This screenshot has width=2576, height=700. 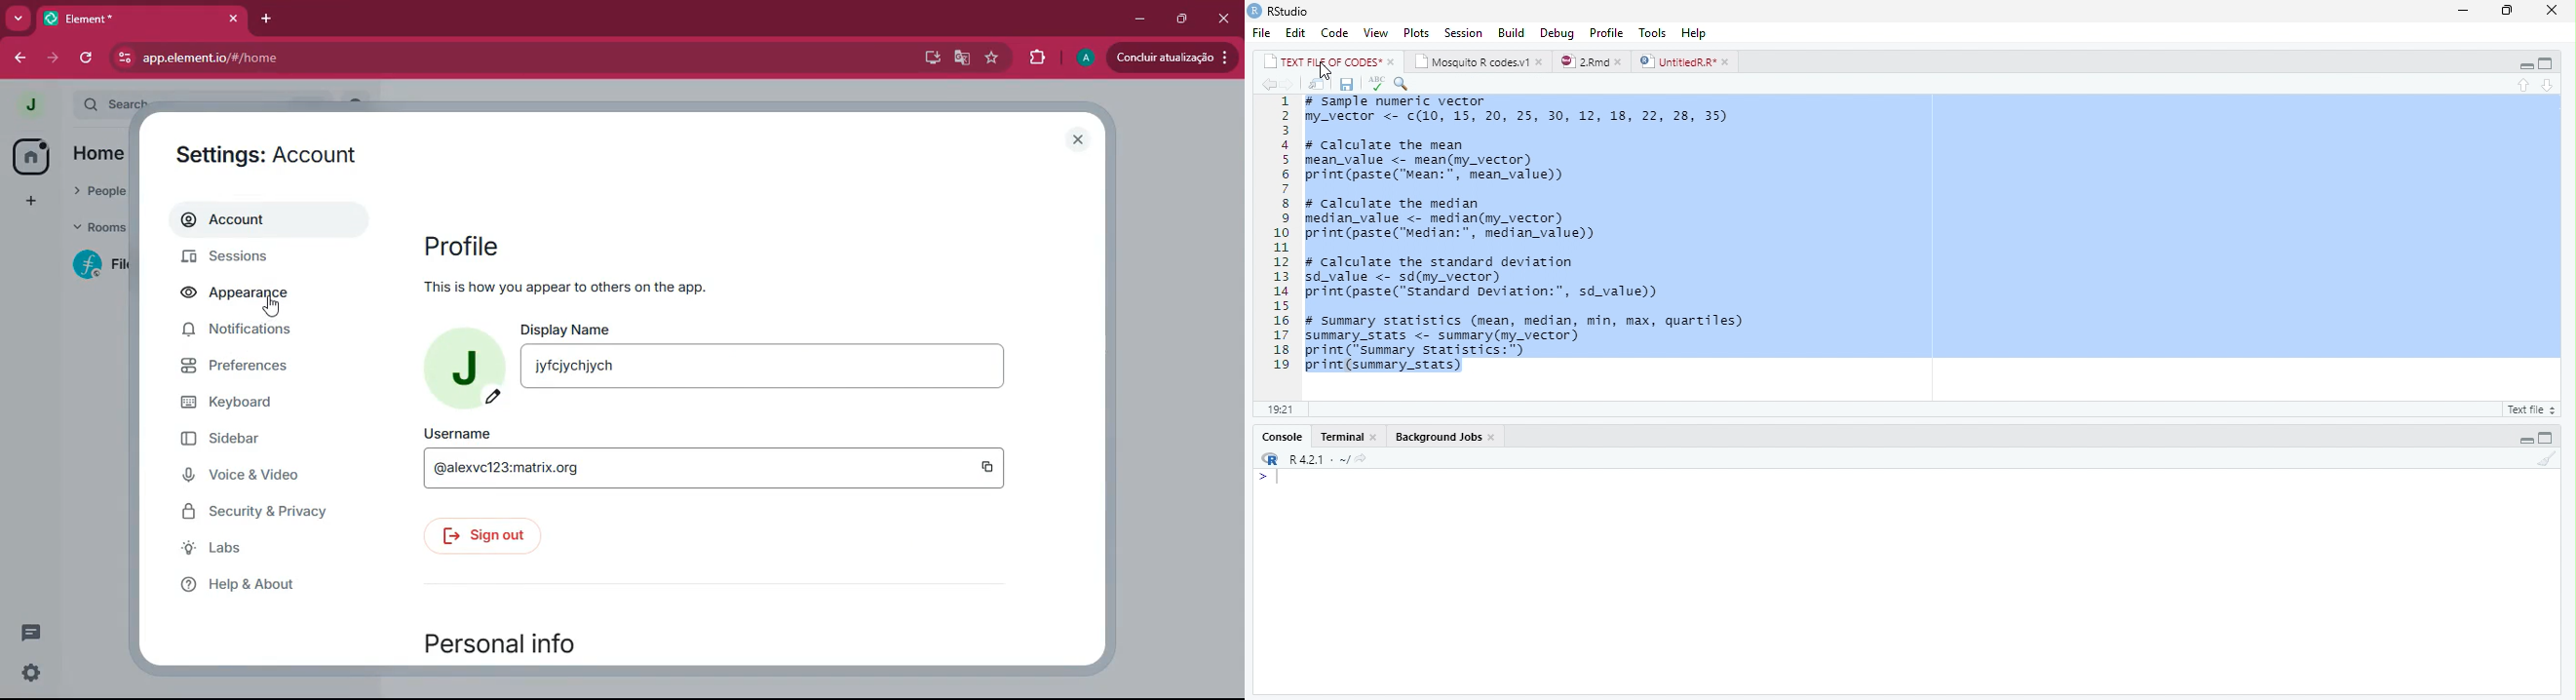 I want to click on refresh, so click(x=87, y=57).